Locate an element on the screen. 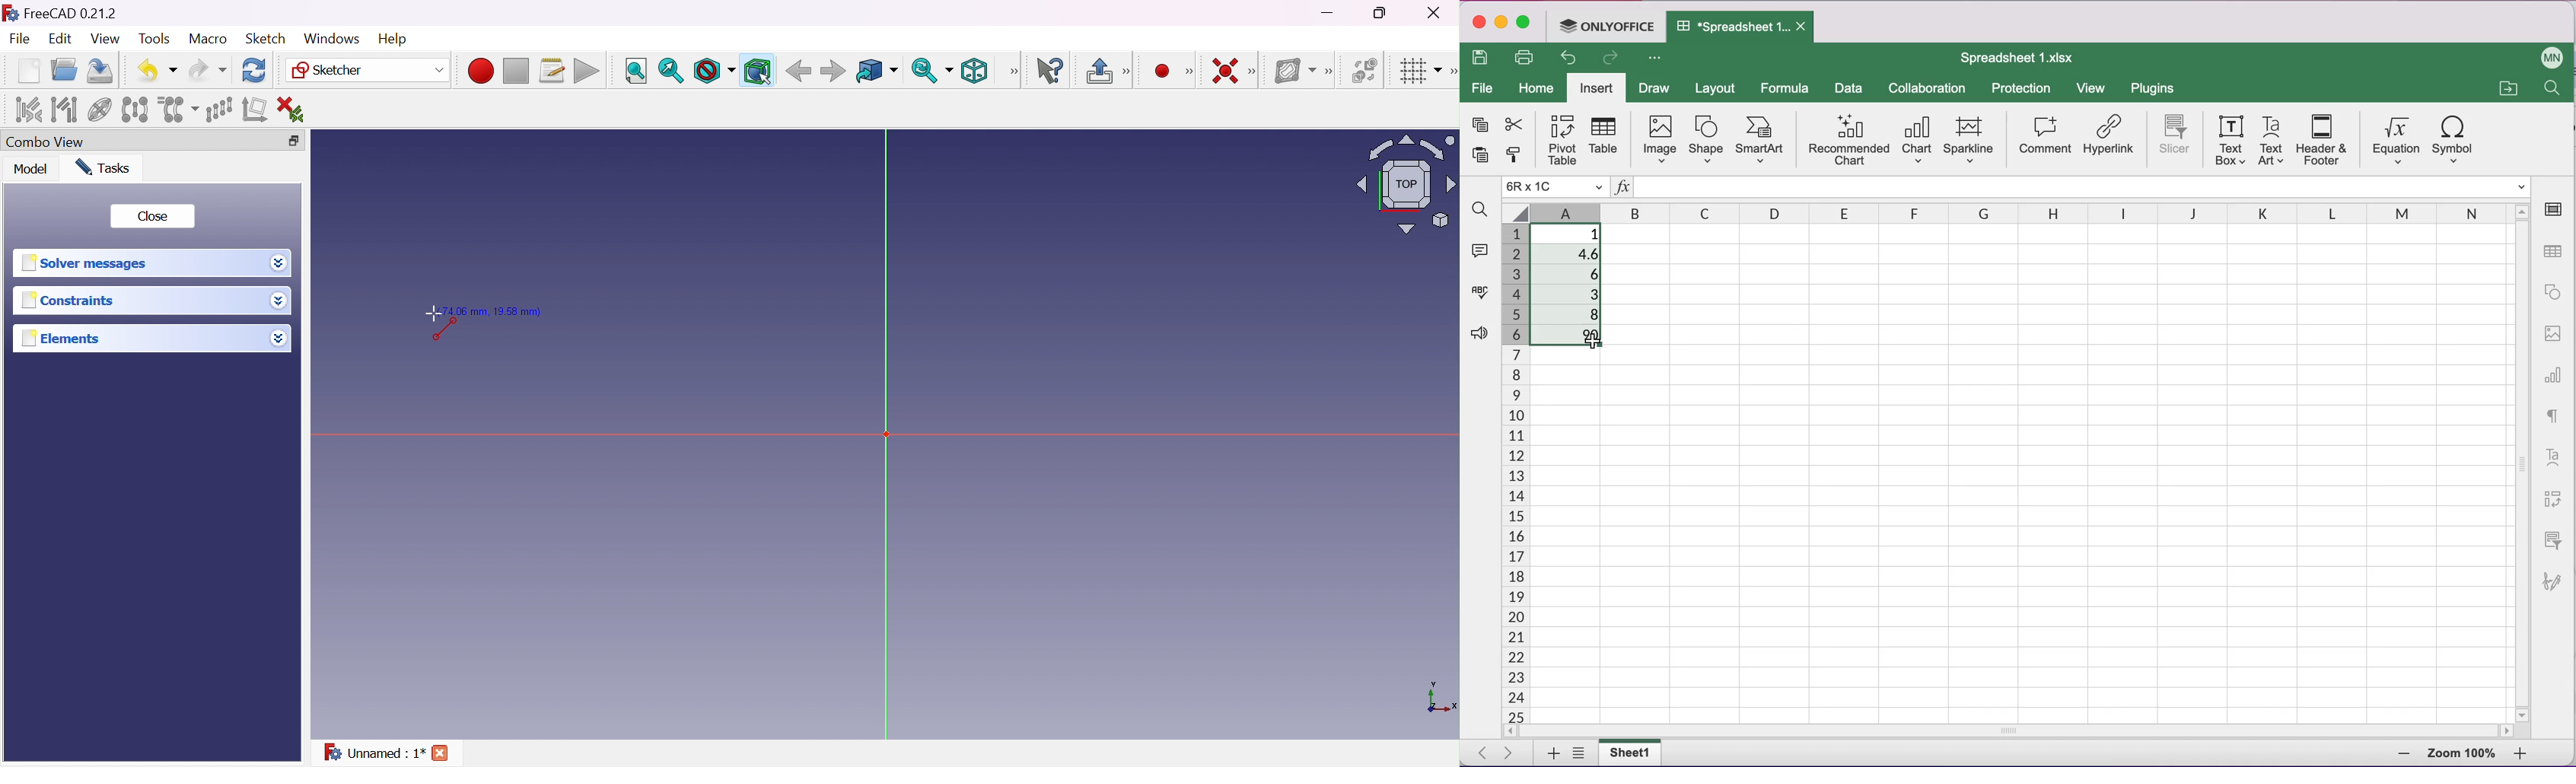  Macros recording is located at coordinates (479, 71).